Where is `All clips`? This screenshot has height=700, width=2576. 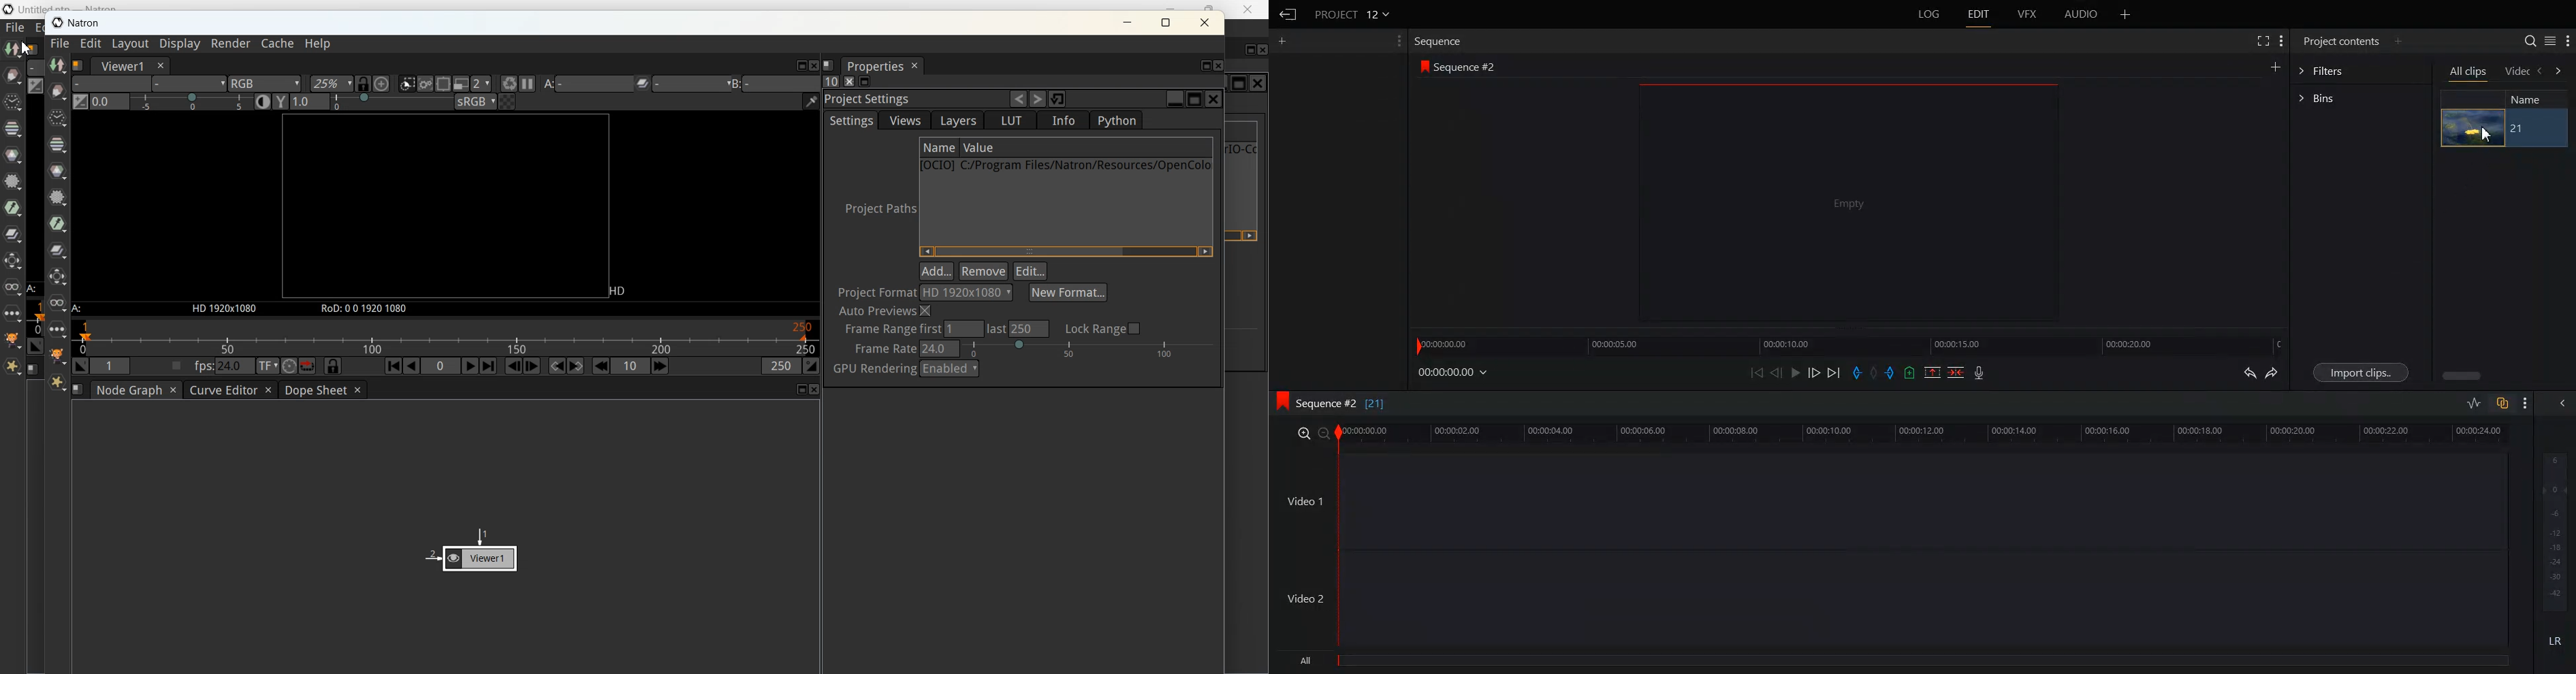 All clips is located at coordinates (2468, 72).